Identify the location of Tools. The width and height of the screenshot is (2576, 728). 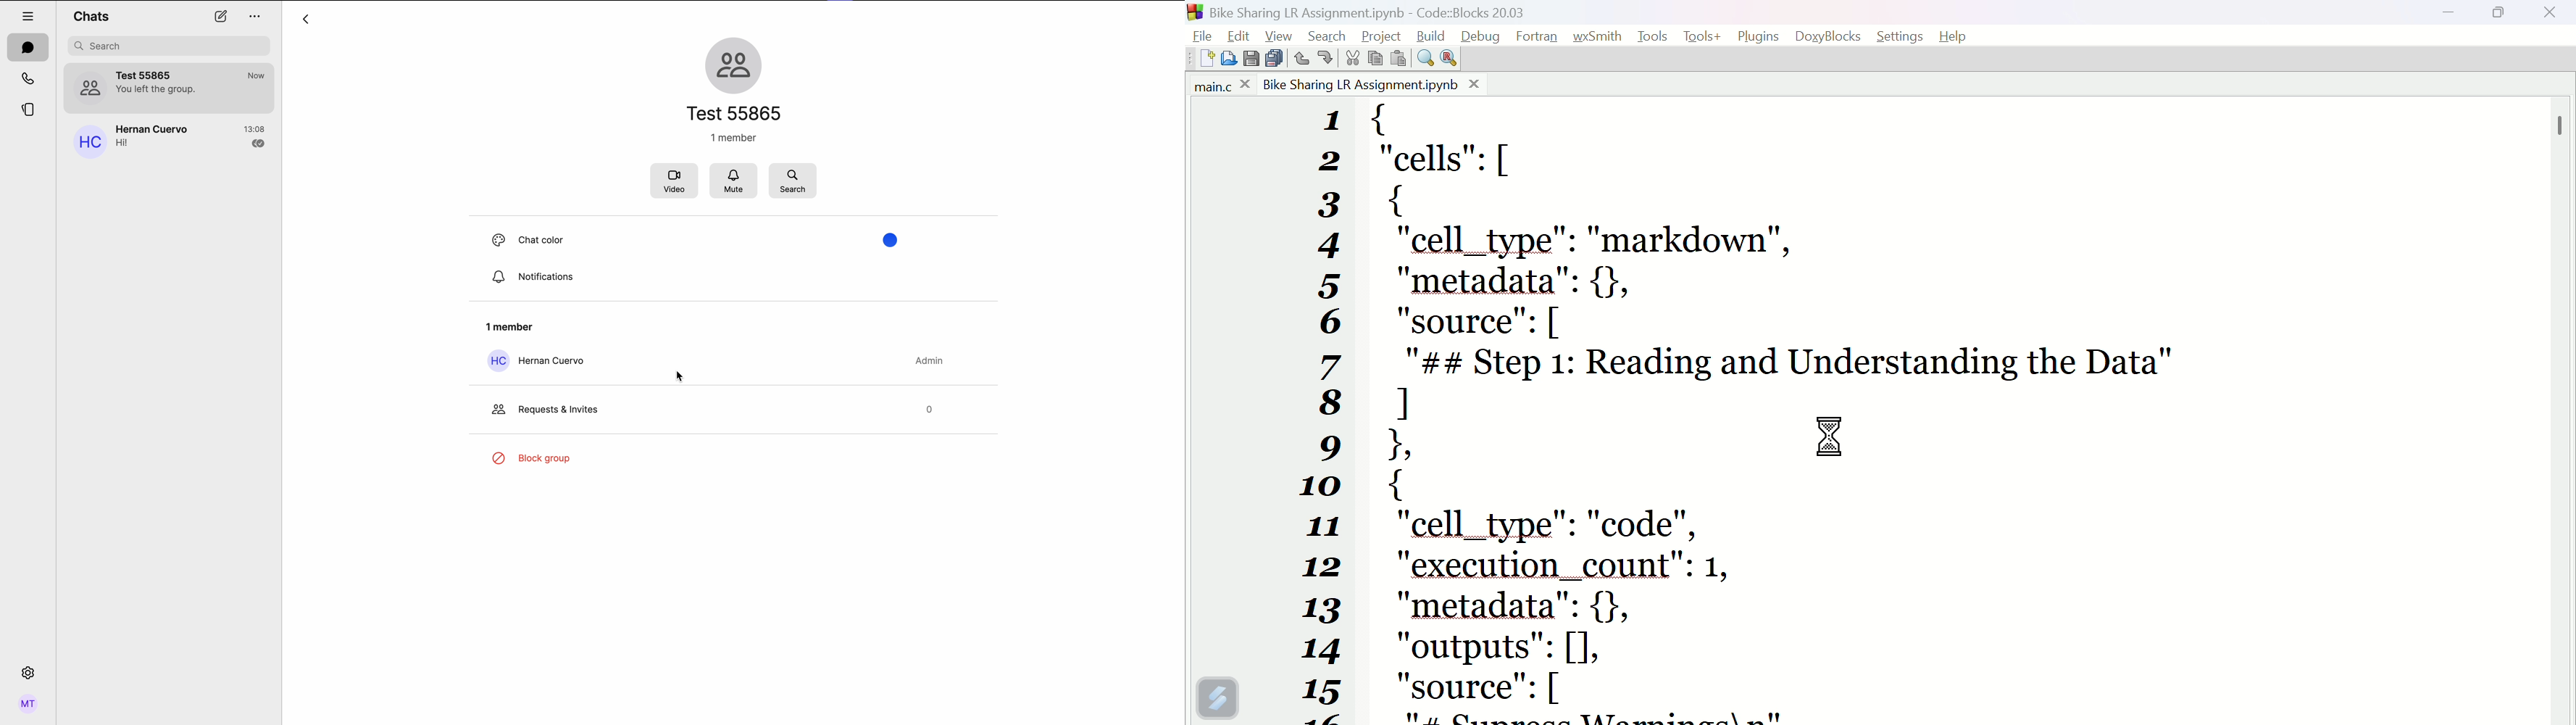
(1701, 36).